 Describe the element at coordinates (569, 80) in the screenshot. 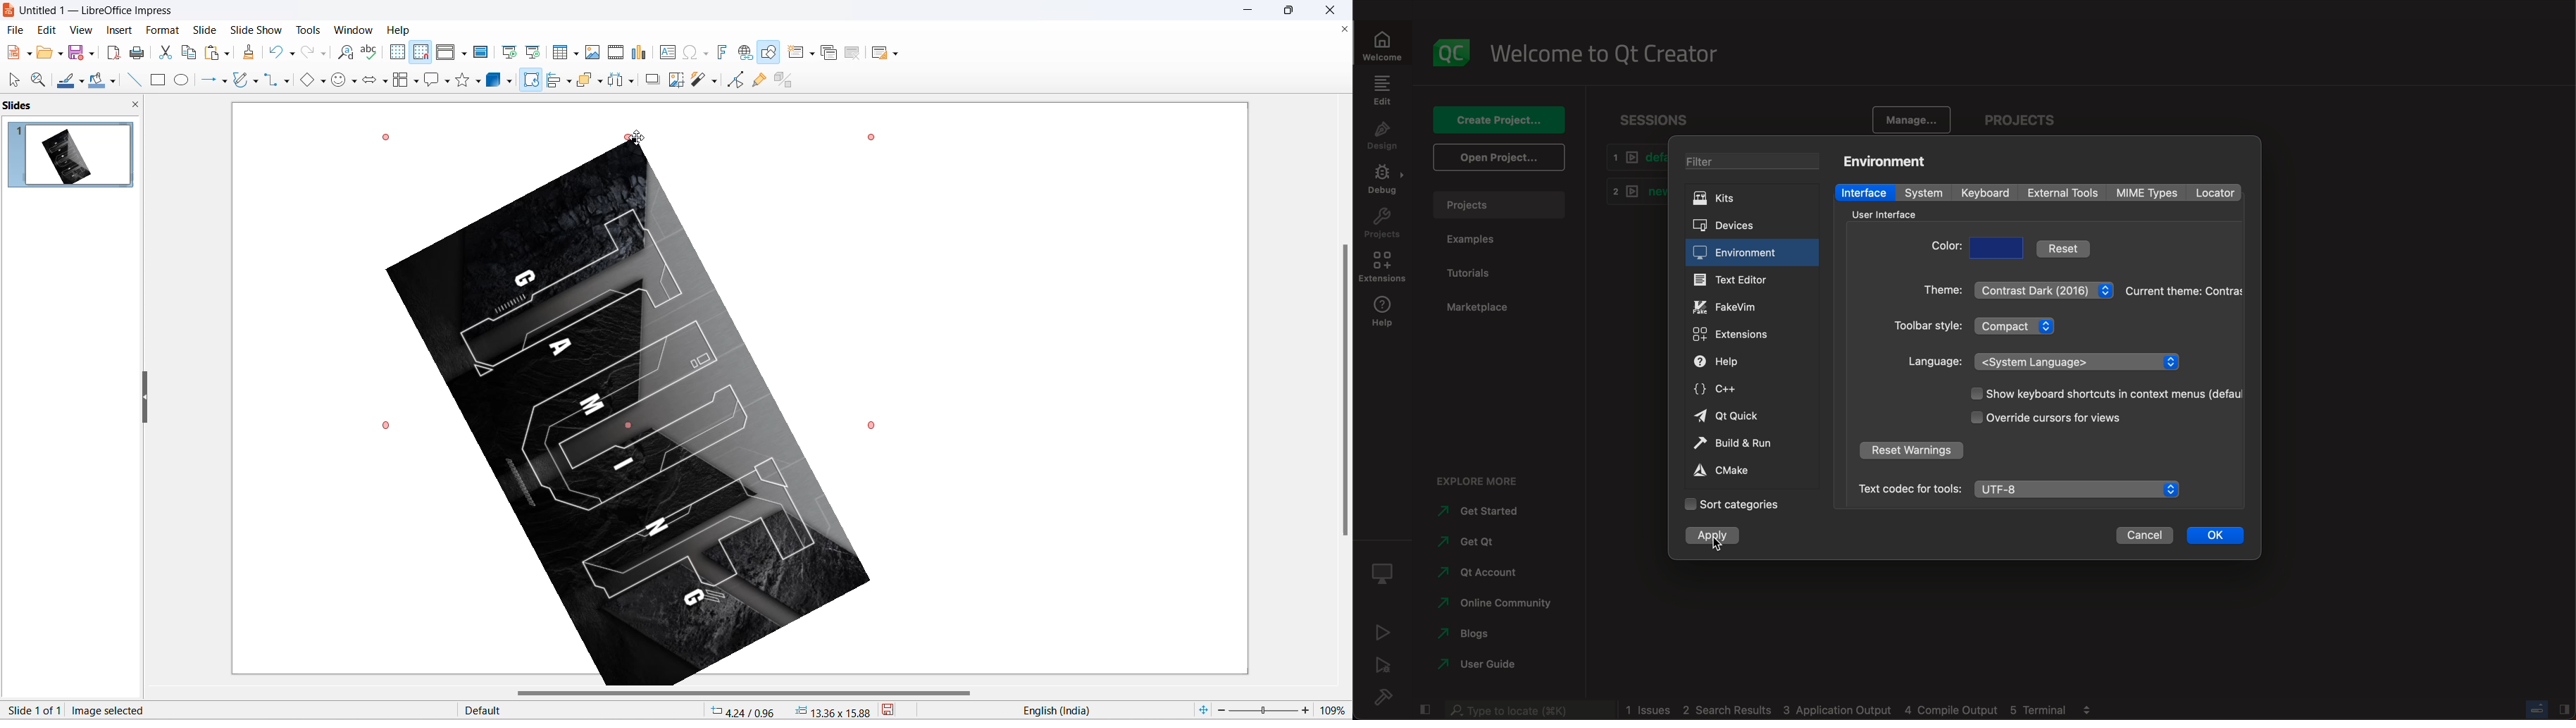

I see `align options` at that location.